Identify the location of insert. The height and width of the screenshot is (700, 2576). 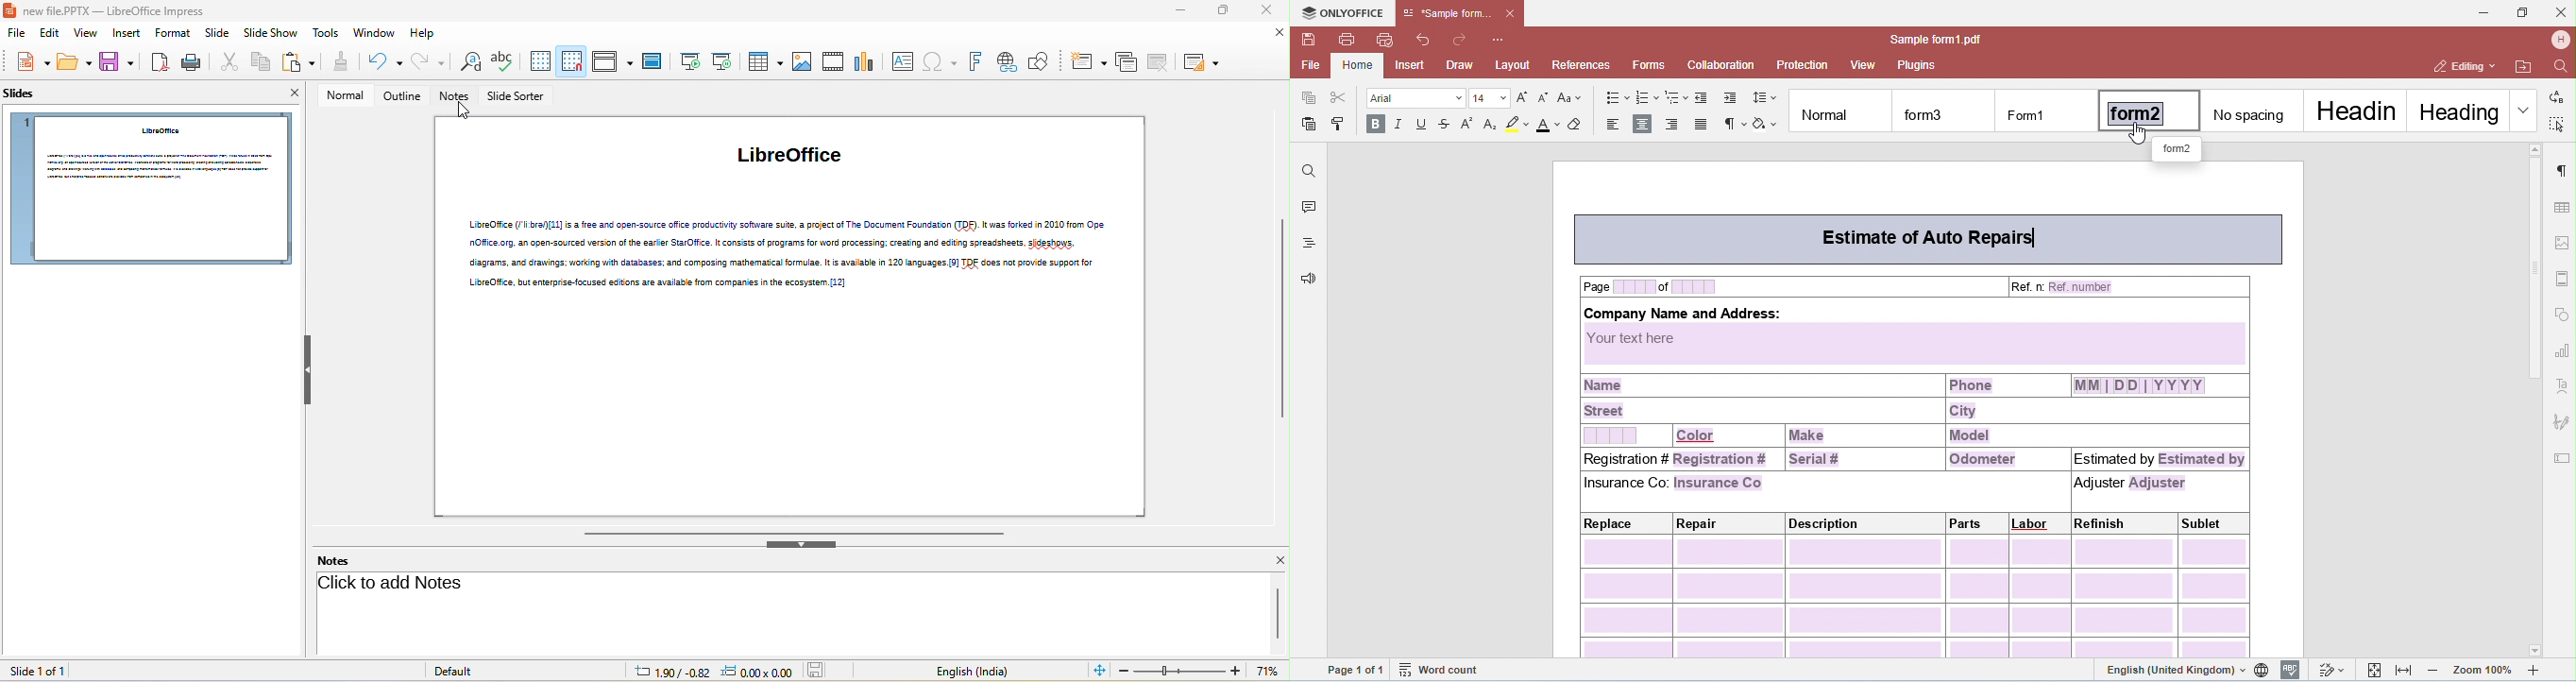
(128, 34).